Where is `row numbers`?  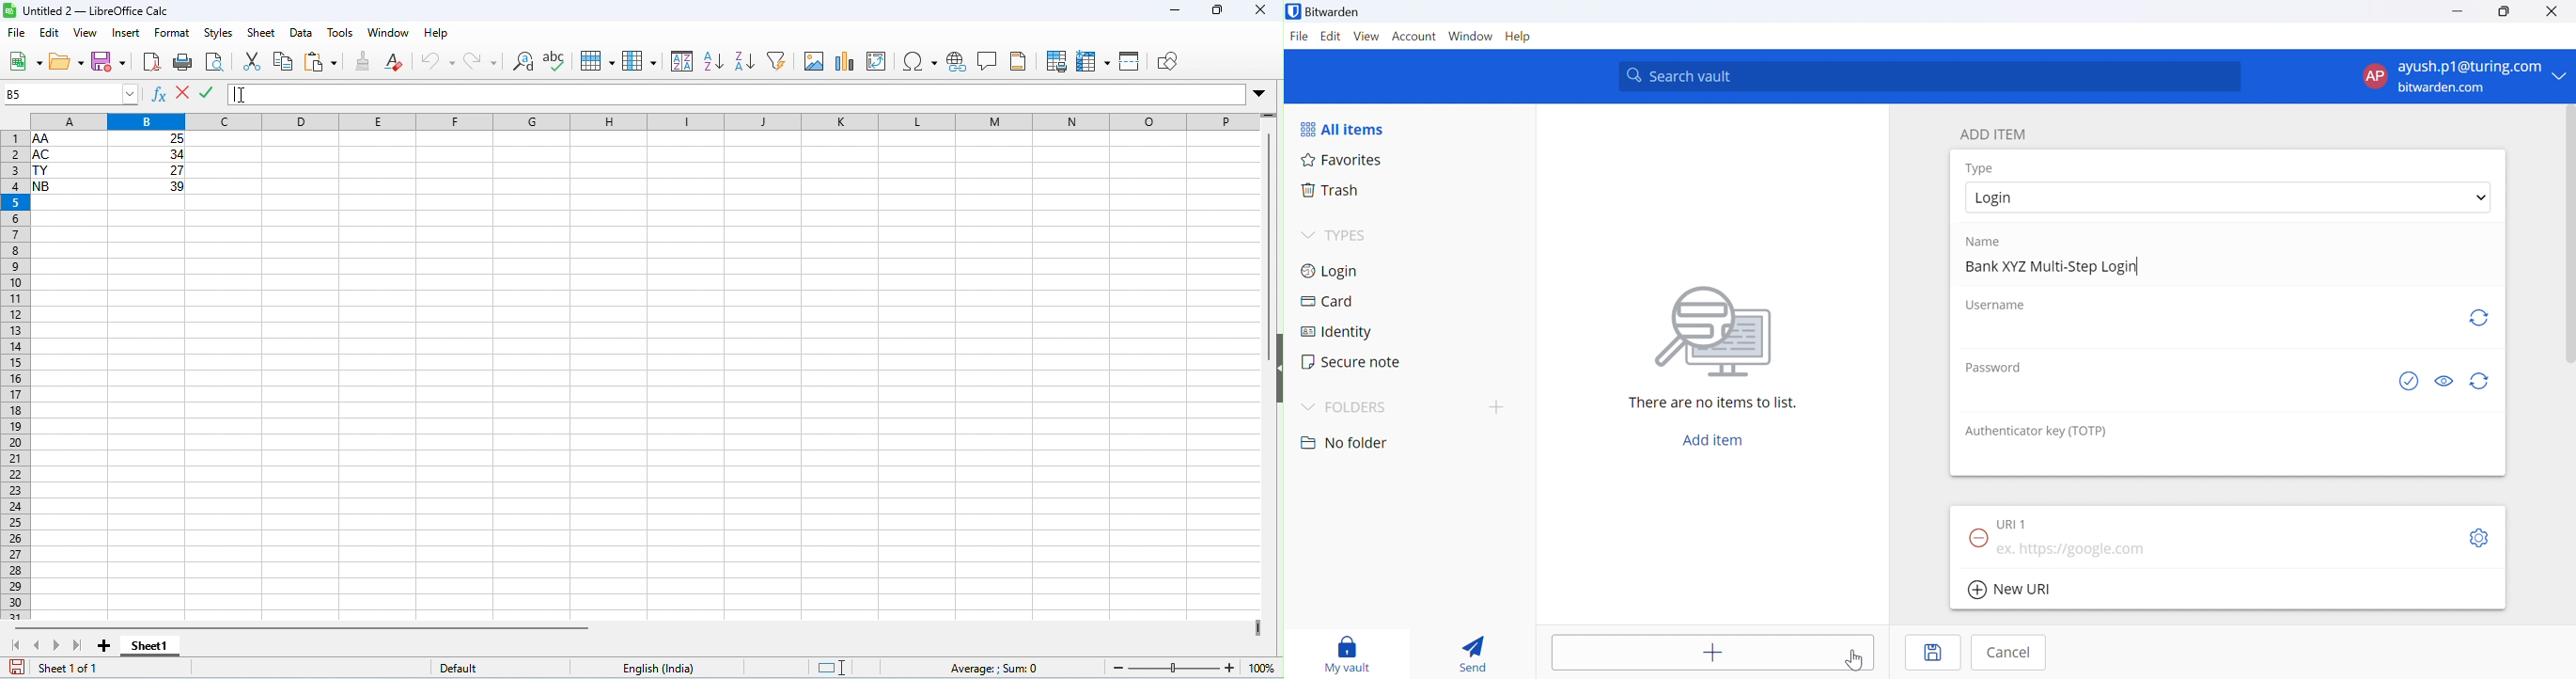 row numbers is located at coordinates (13, 374).